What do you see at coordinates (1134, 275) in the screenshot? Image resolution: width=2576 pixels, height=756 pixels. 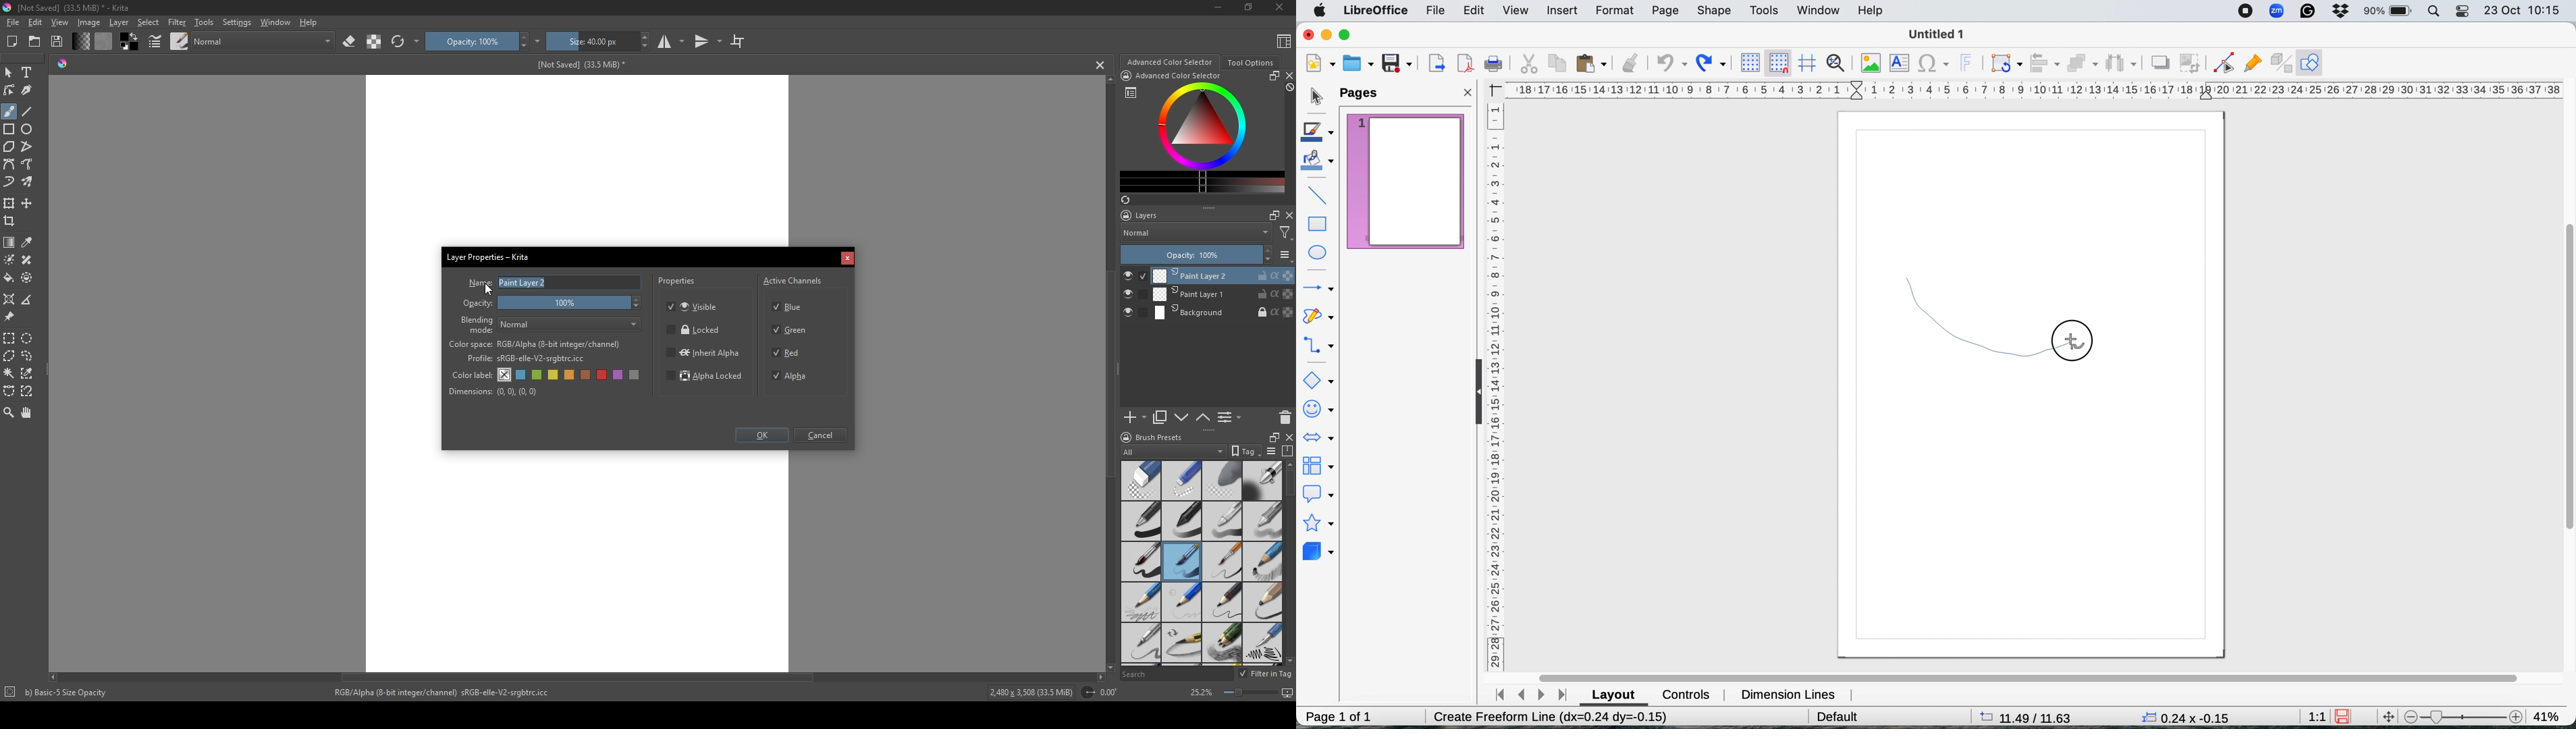 I see `check button` at bounding box center [1134, 275].